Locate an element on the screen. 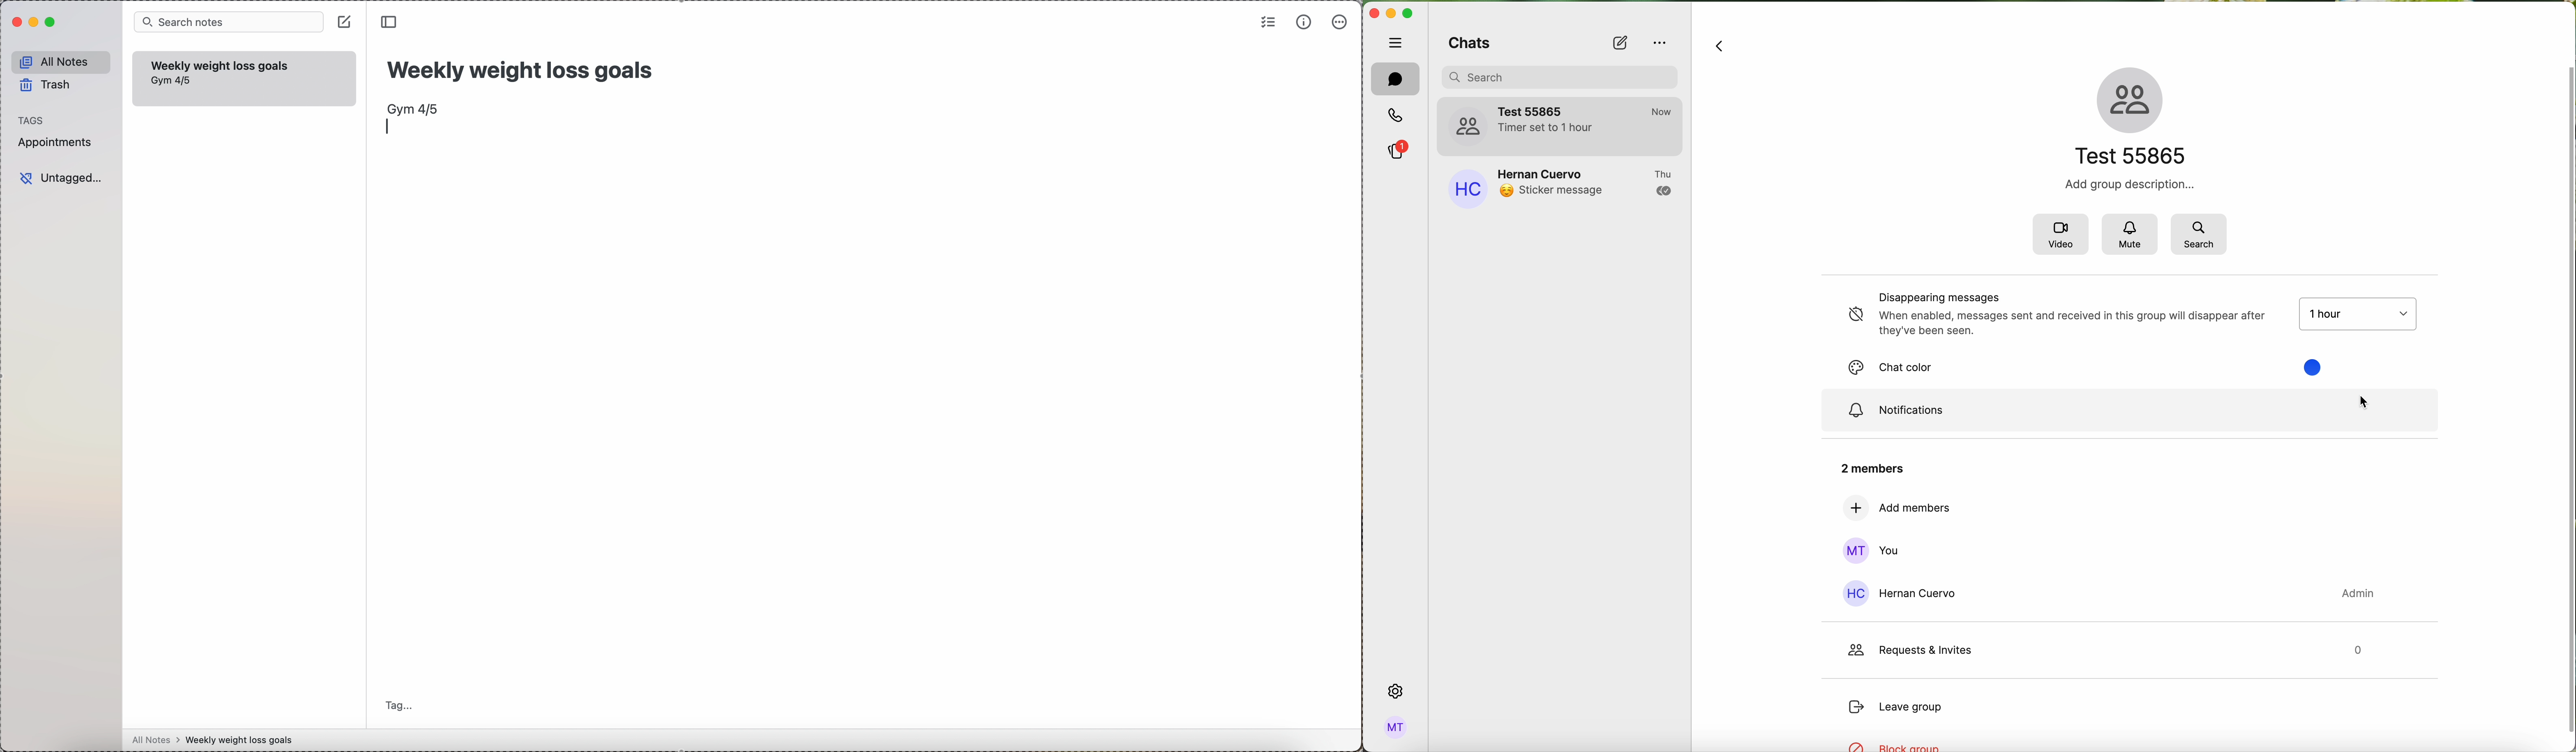 Image resolution: width=2576 pixels, height=756 pixels. appointments is located at coordinates (58, 144).